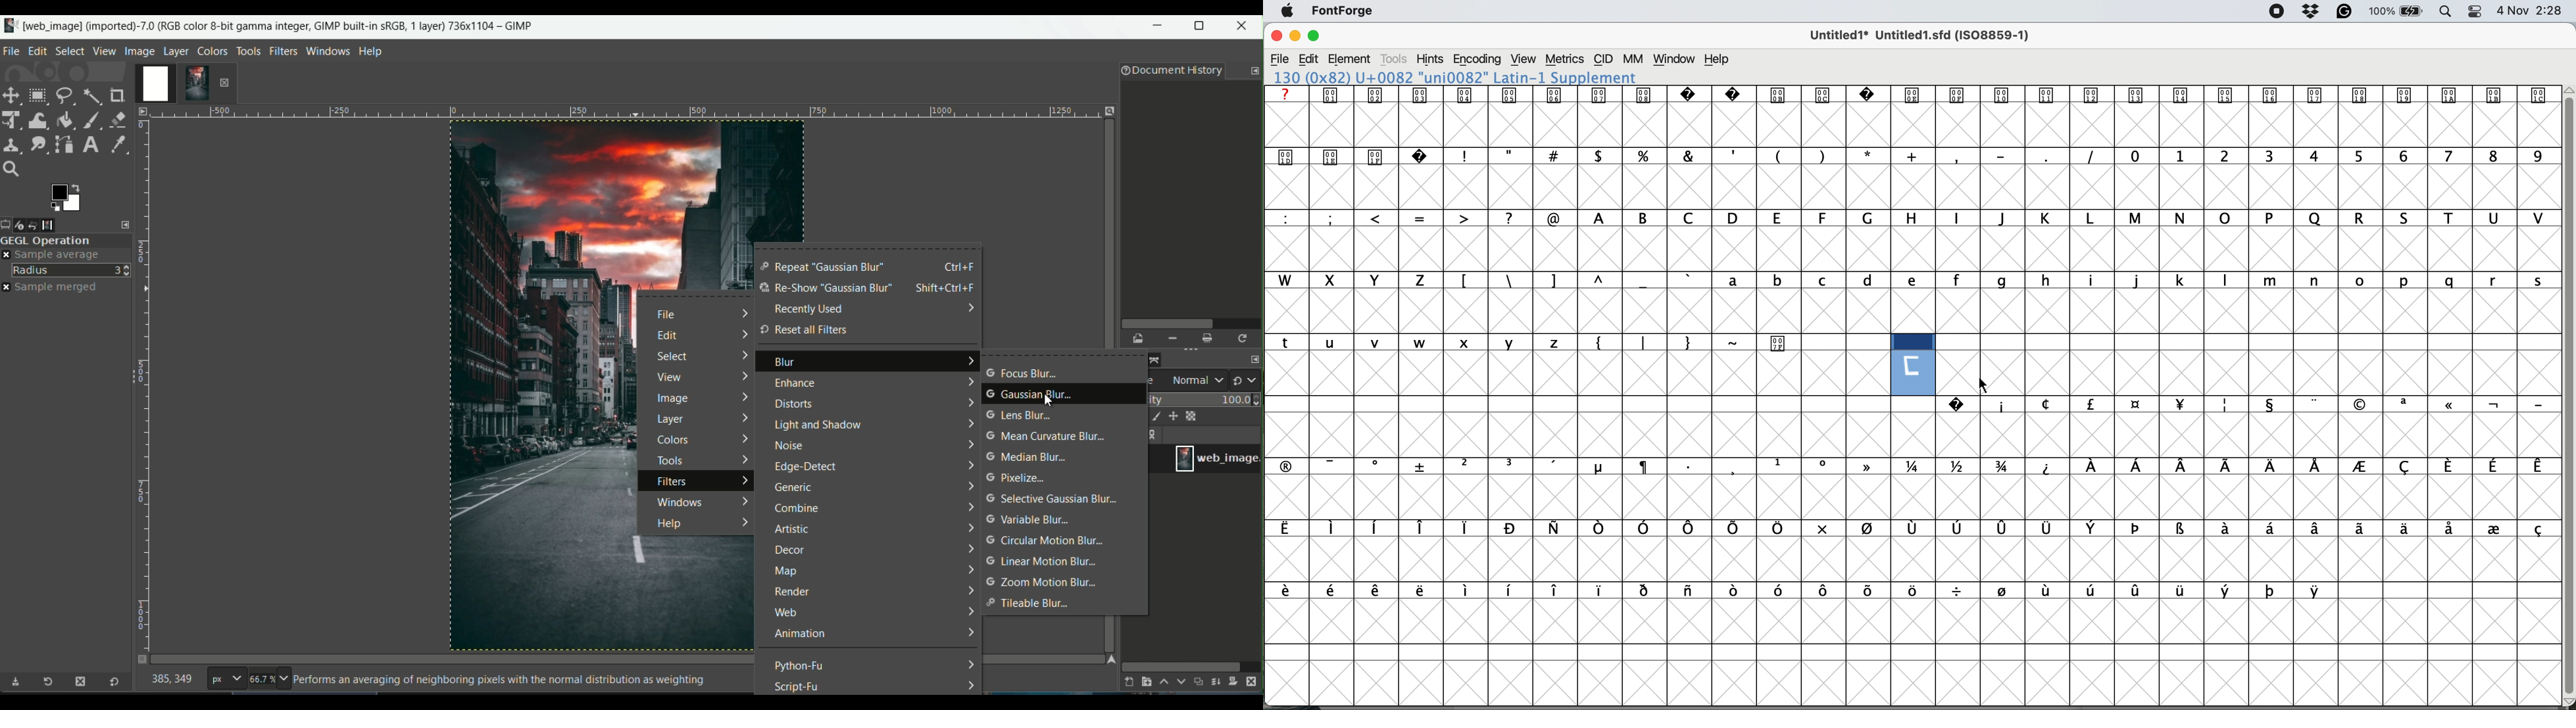 The width and height of the screenshot is (2576, 728). Describe the element at coordinates (1796, 590) in the screenshot. I see `Glyph Slots` at that location.